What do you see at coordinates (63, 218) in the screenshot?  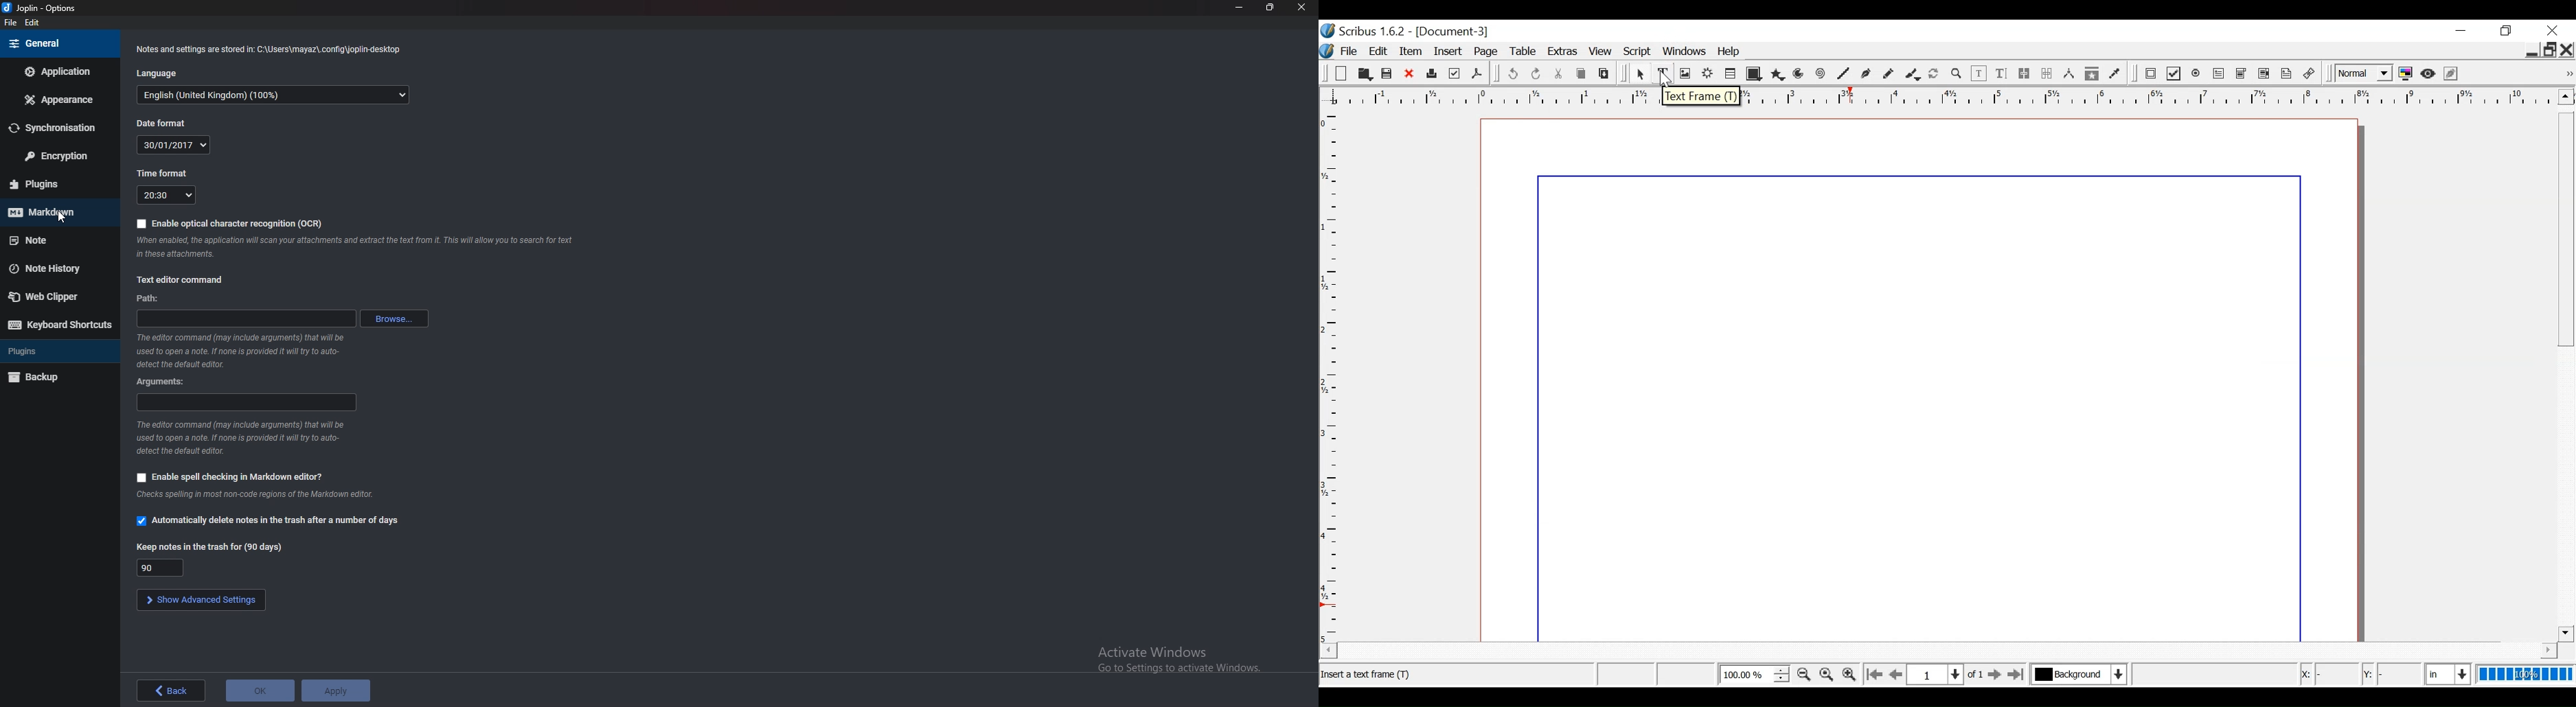 I see `cursor` at bounding box center [63, 218].